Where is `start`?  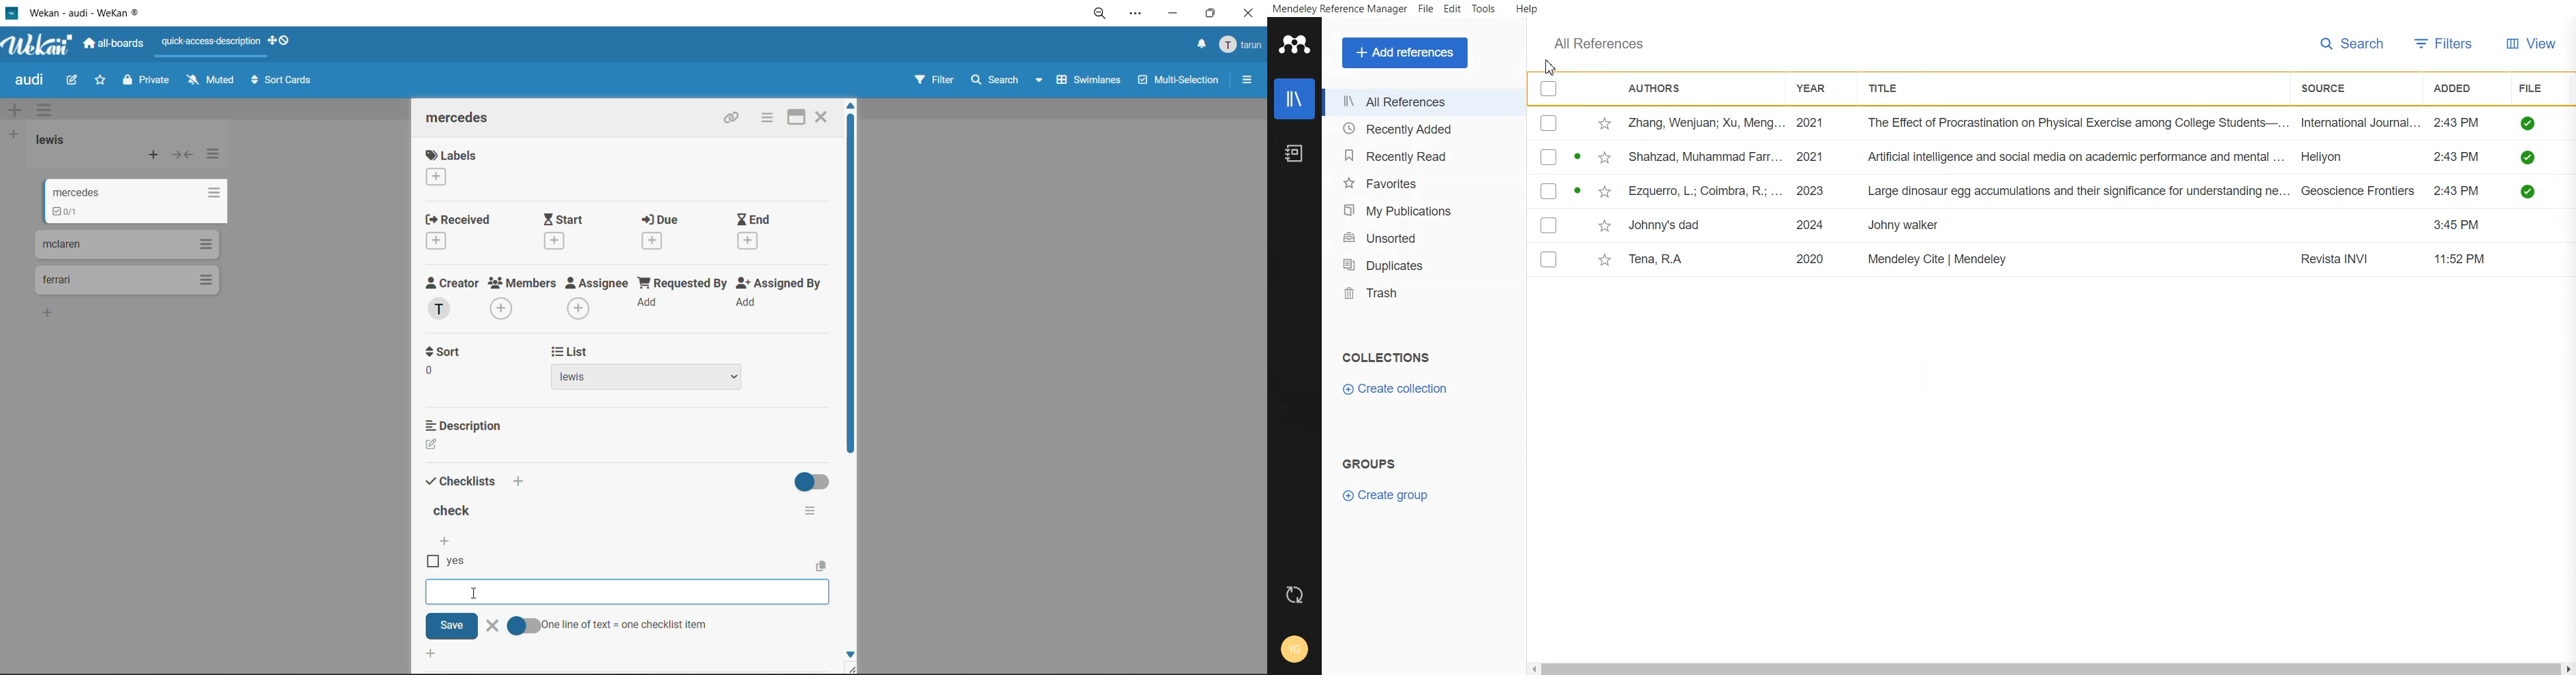
start is located at coordinates (574, 231).